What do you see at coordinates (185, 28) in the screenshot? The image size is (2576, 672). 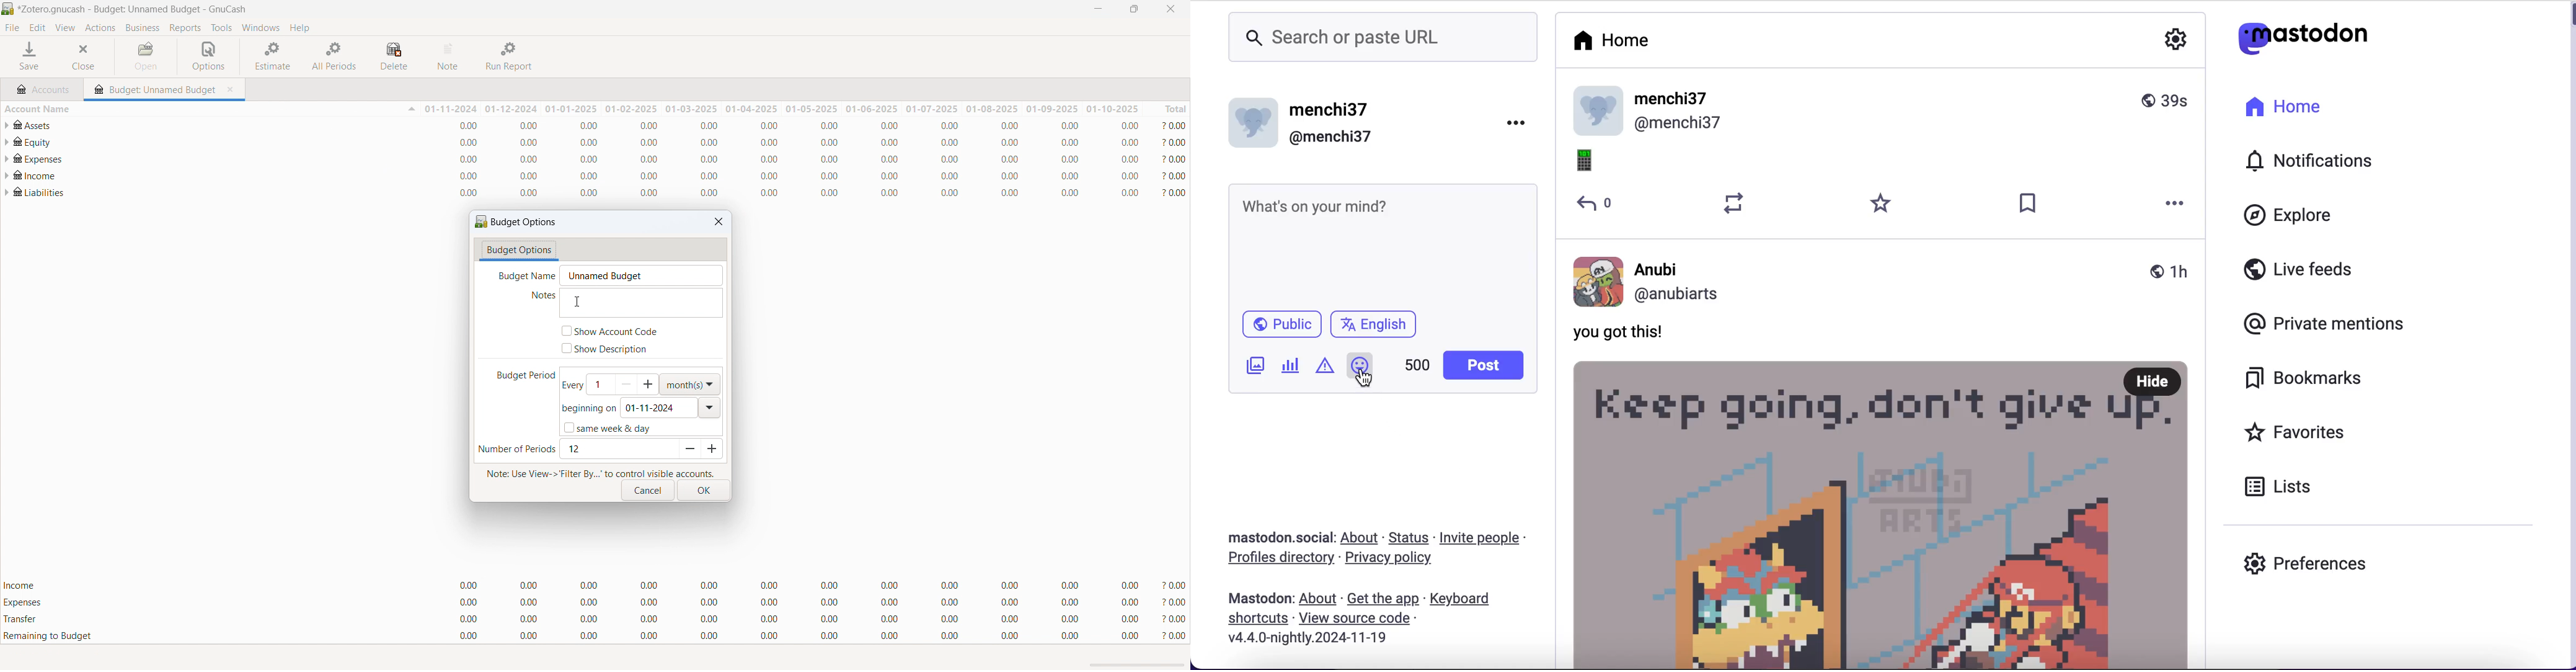 I see `reports` at bounding box center [185, 28].